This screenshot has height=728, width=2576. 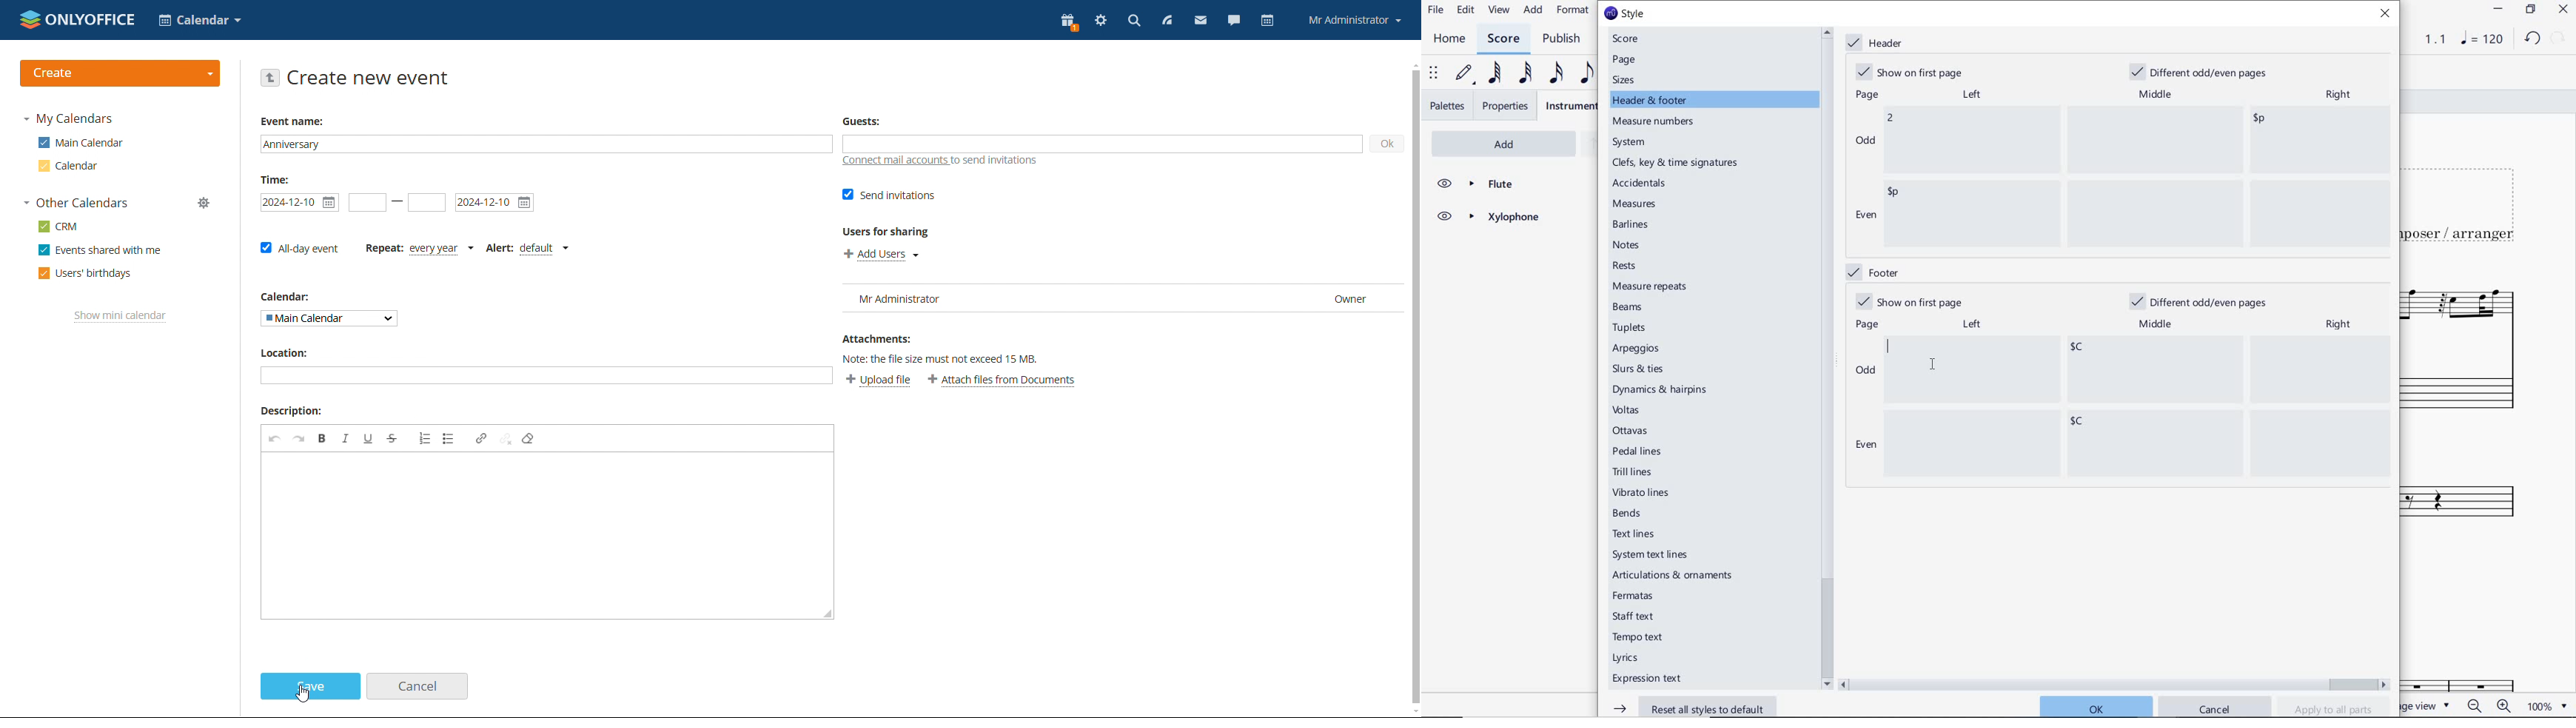 I want to click on score, so click(x=1631, y=39).